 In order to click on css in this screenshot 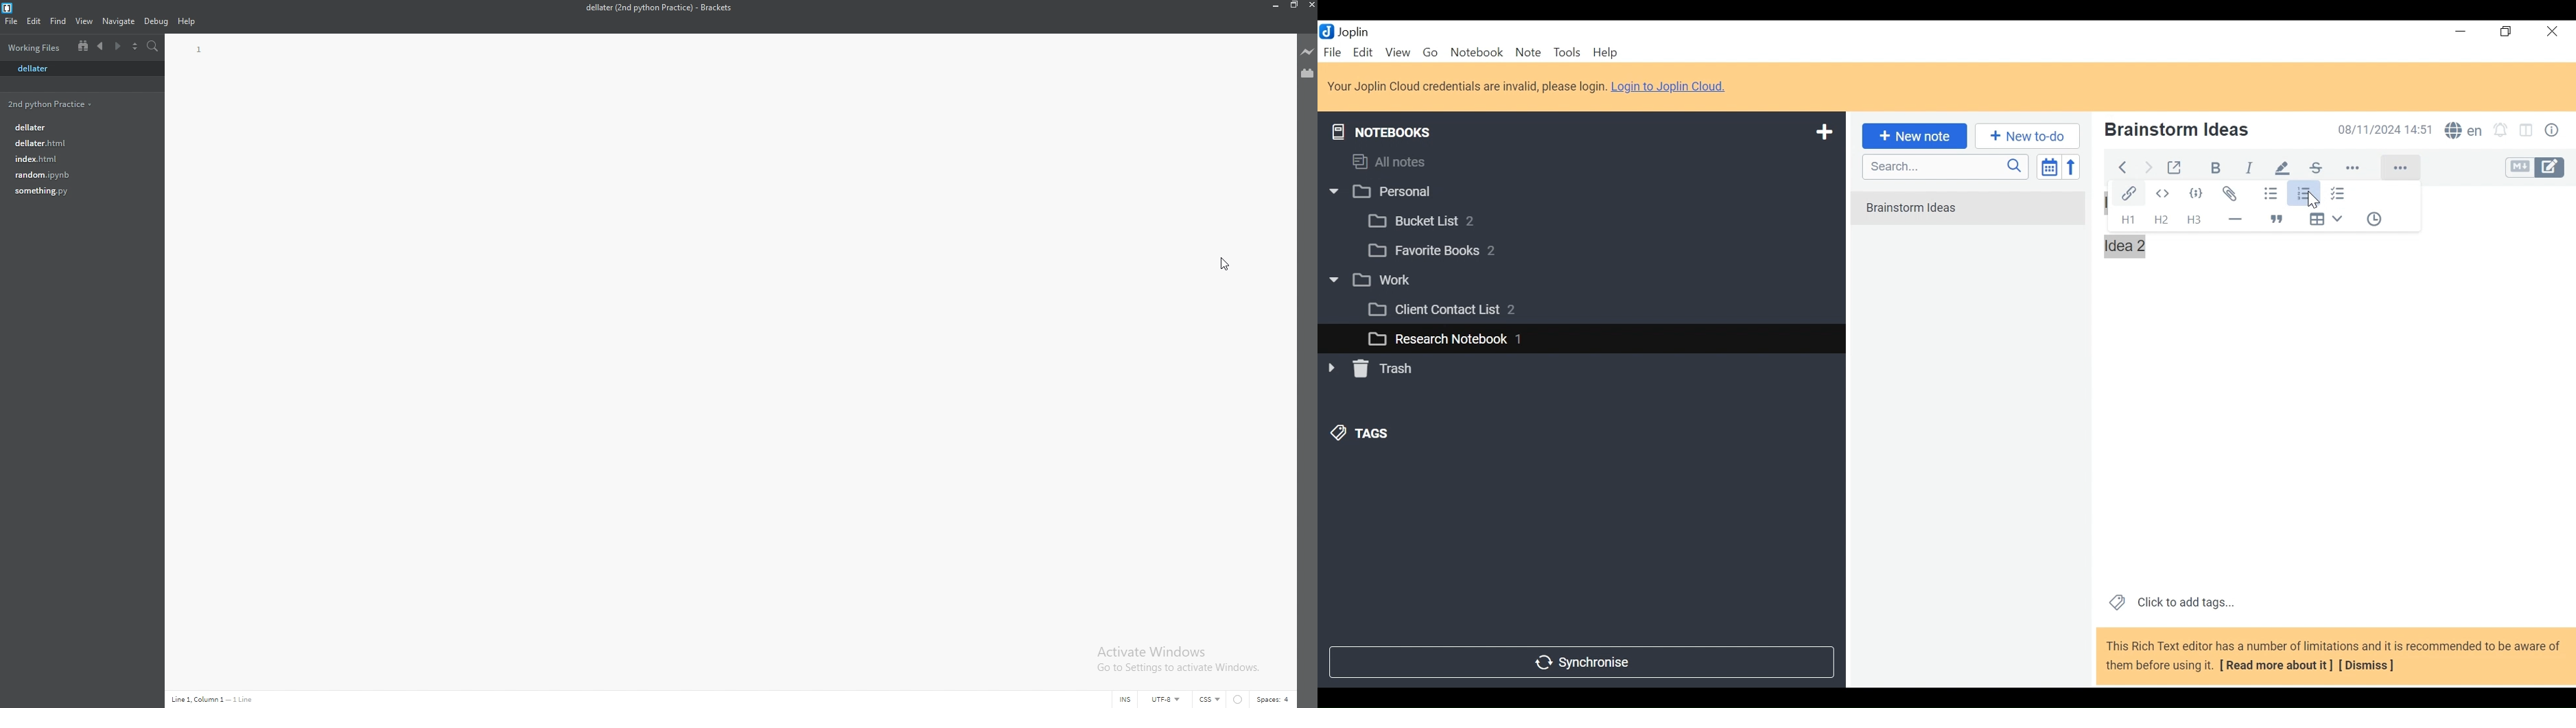, I will do `click(1210, 699)`.